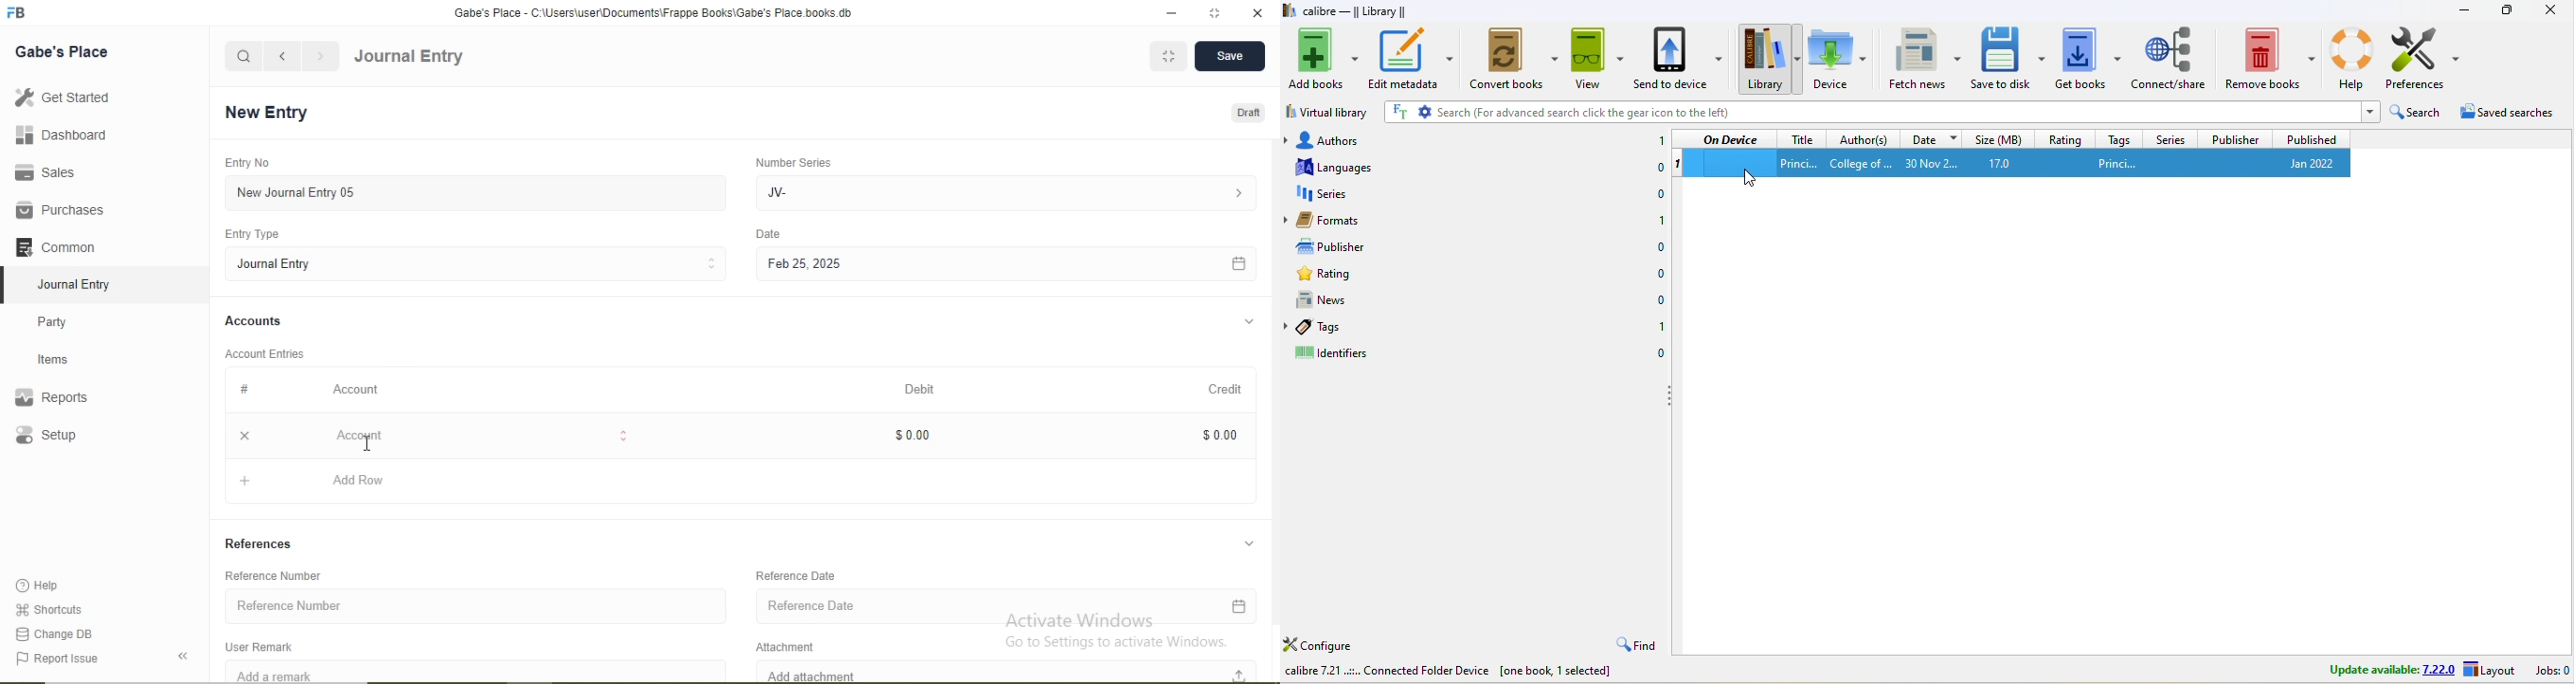 The height and width of the screenshot is (700, 2576). I want to click on princi, so click(2154, 162).